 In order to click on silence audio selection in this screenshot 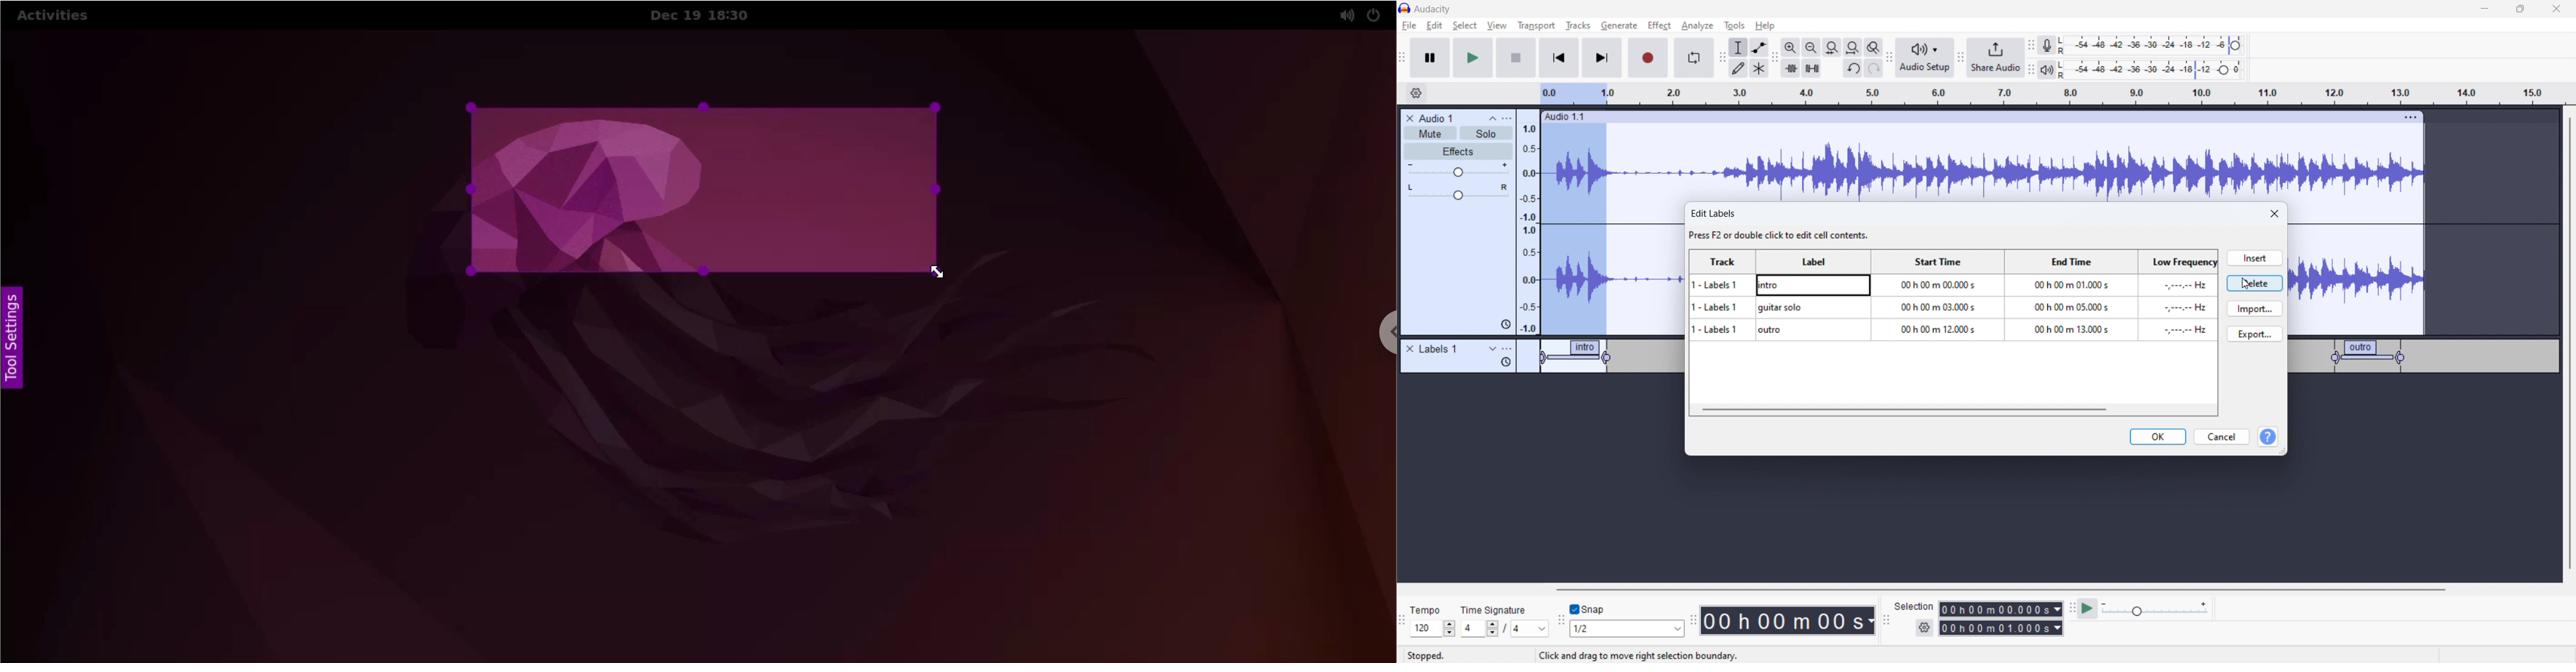, I will do `click(1812, 68)`.